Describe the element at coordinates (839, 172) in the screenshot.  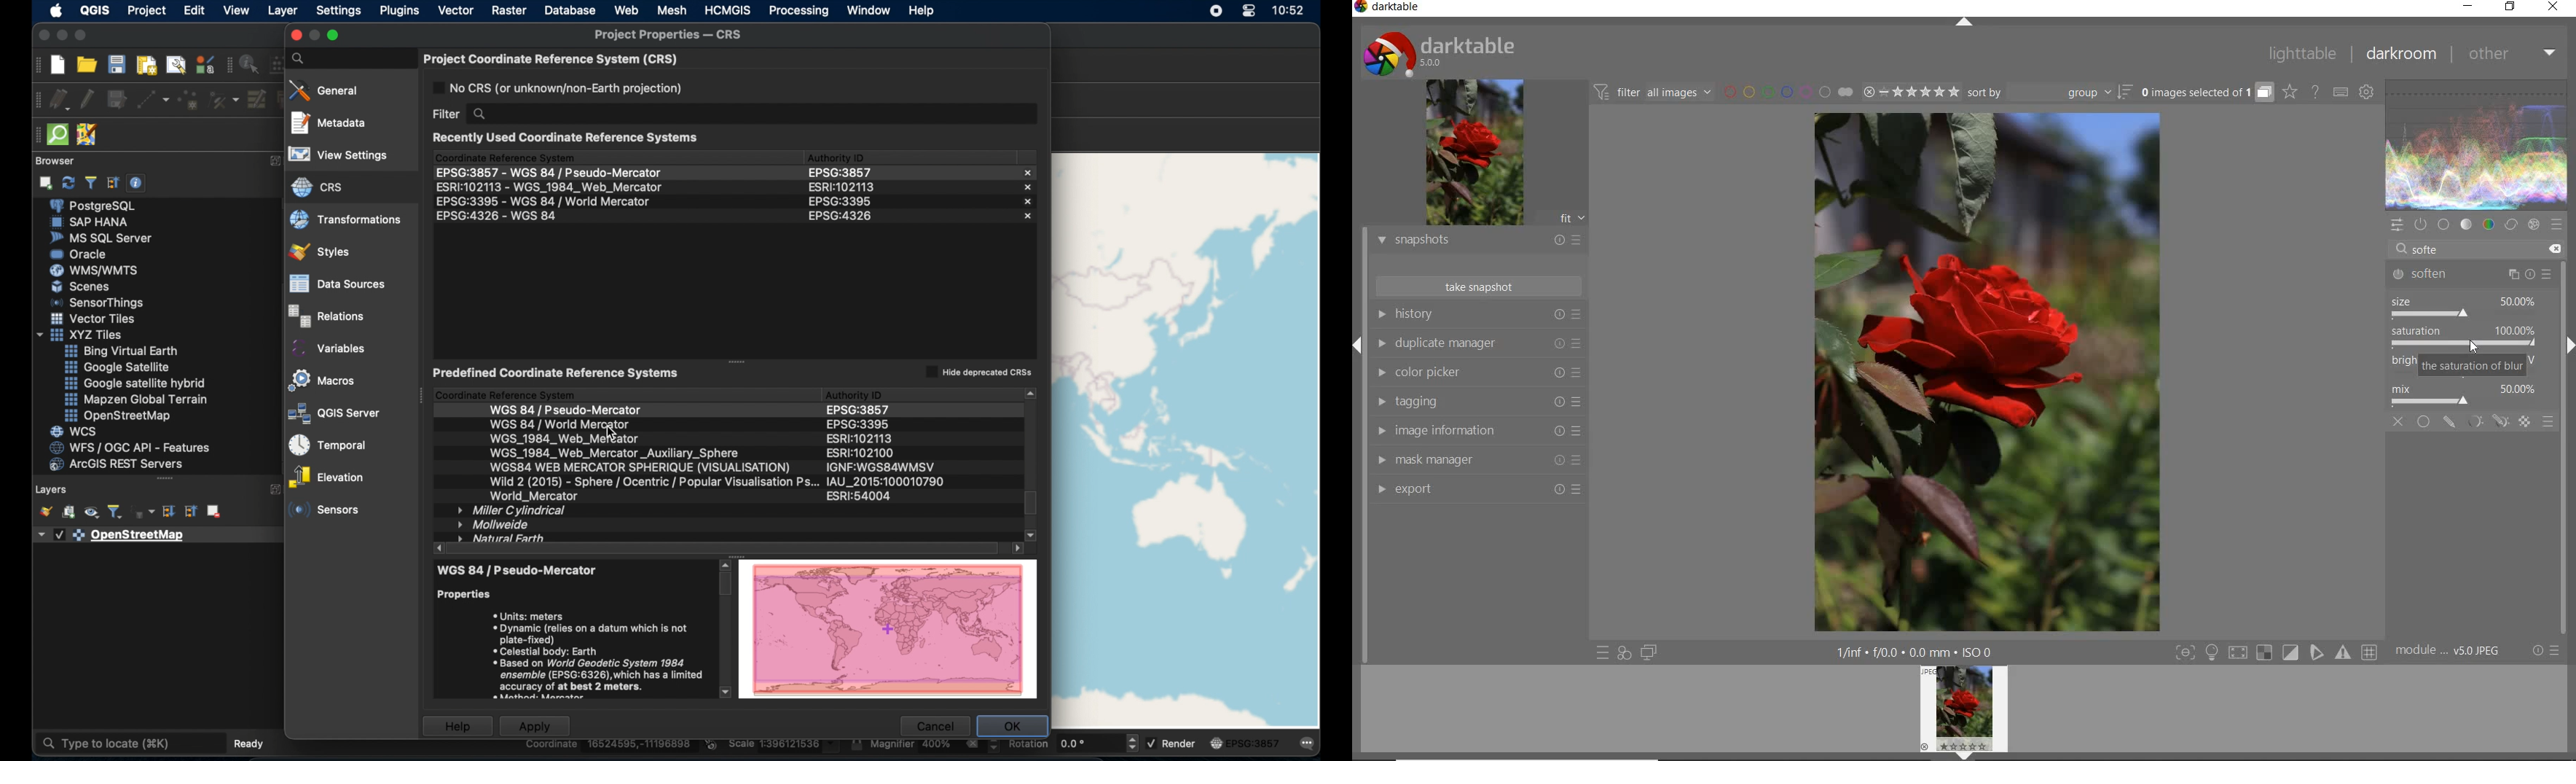
I see `eps:3857` at that location.